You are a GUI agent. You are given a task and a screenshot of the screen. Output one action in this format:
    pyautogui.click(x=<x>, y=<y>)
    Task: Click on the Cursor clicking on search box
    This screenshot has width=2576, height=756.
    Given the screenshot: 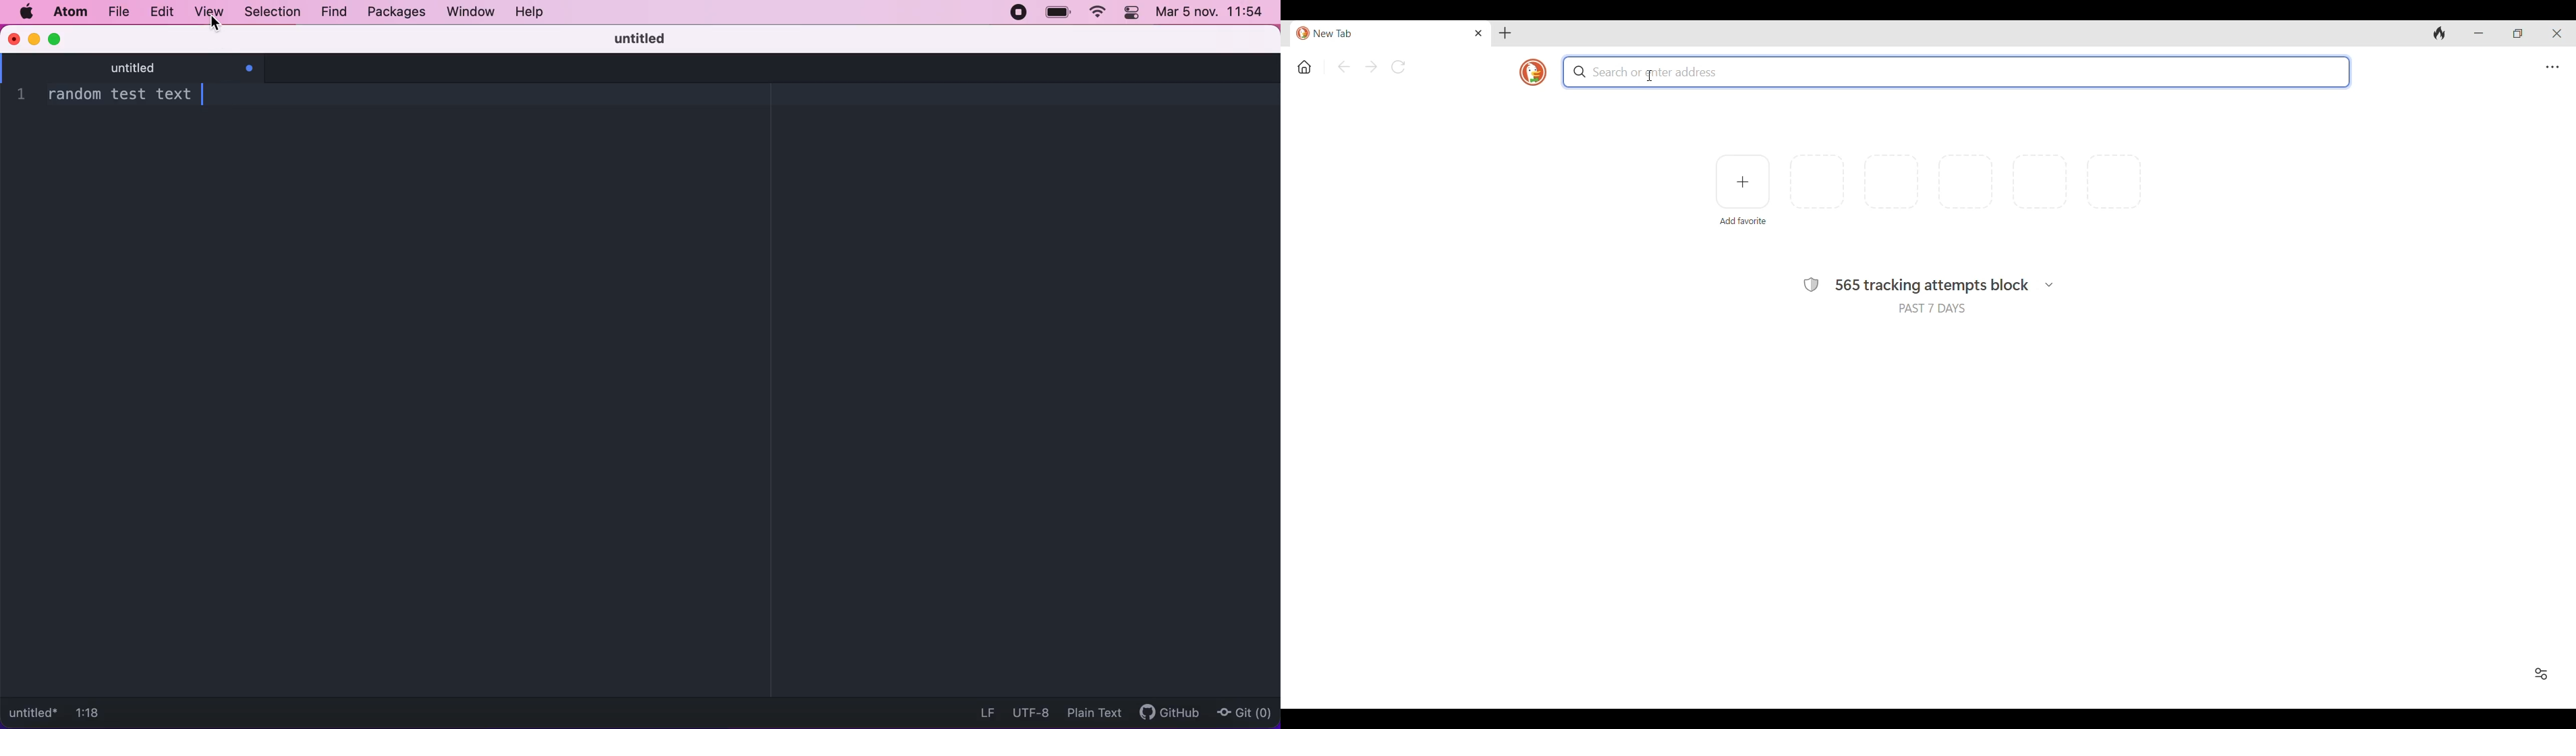 What is the action you would take?
    pyautogui.click(x=1651, y=76)
    